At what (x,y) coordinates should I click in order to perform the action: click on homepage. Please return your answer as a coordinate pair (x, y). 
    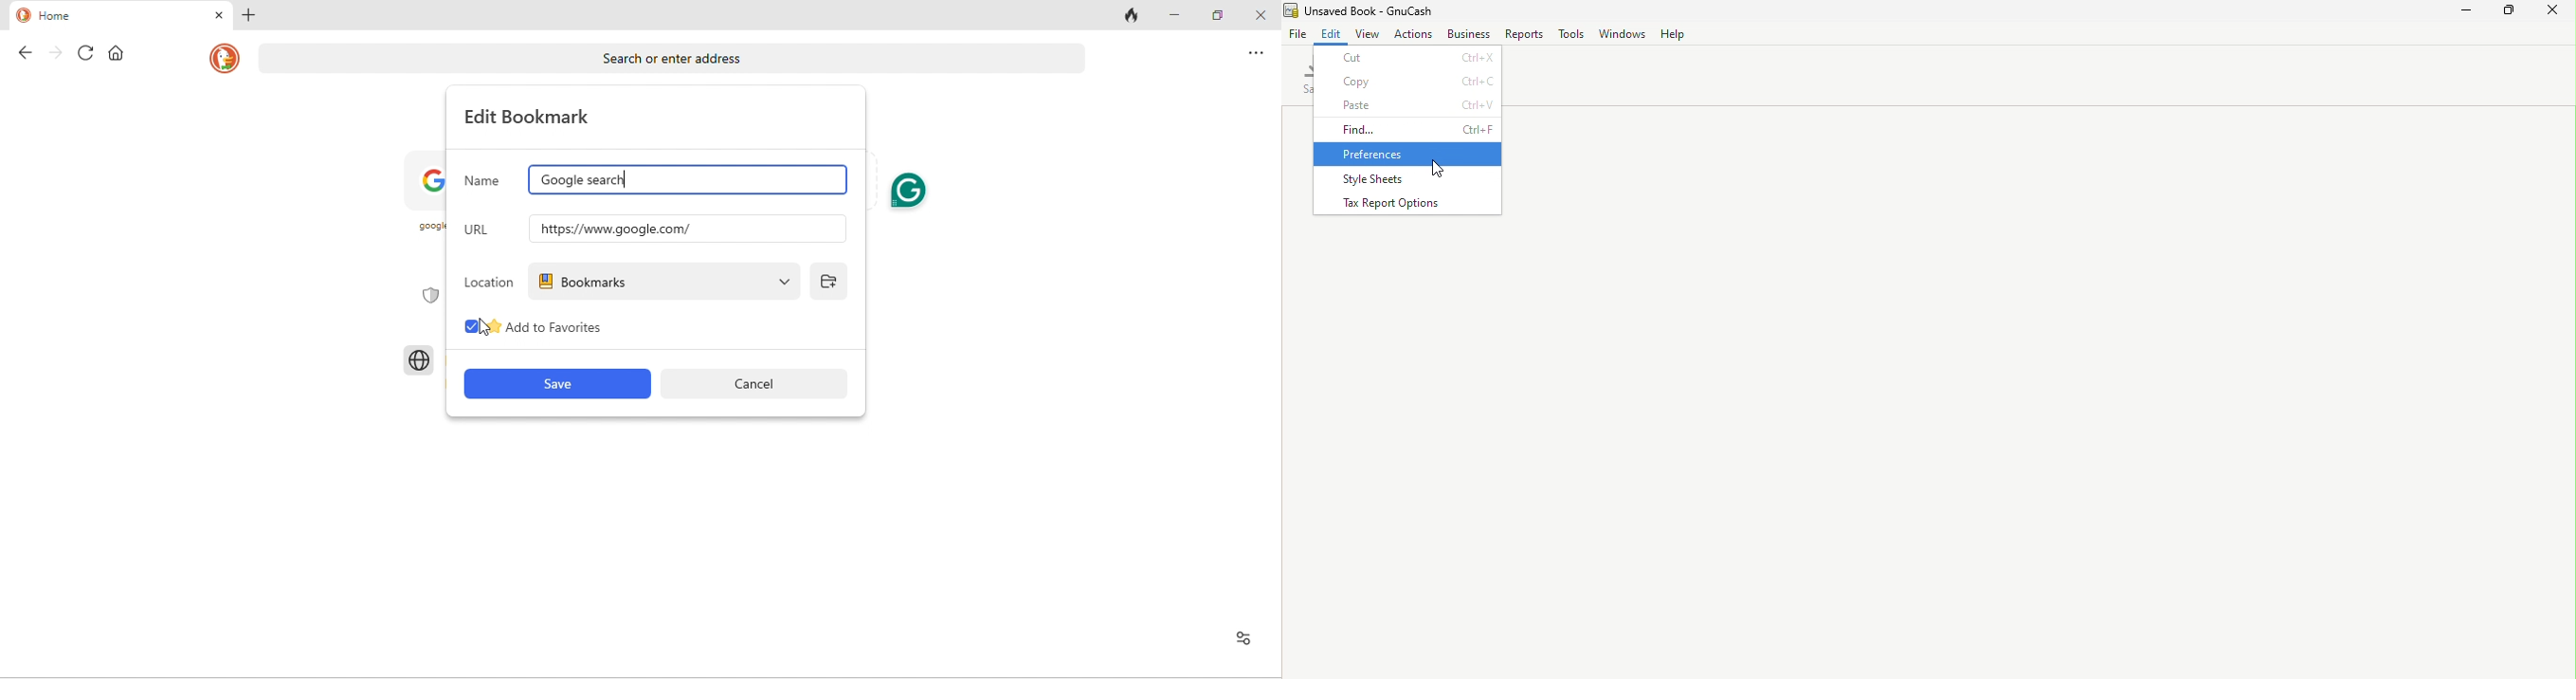
    Looking at the image, I should click on (222, 60).